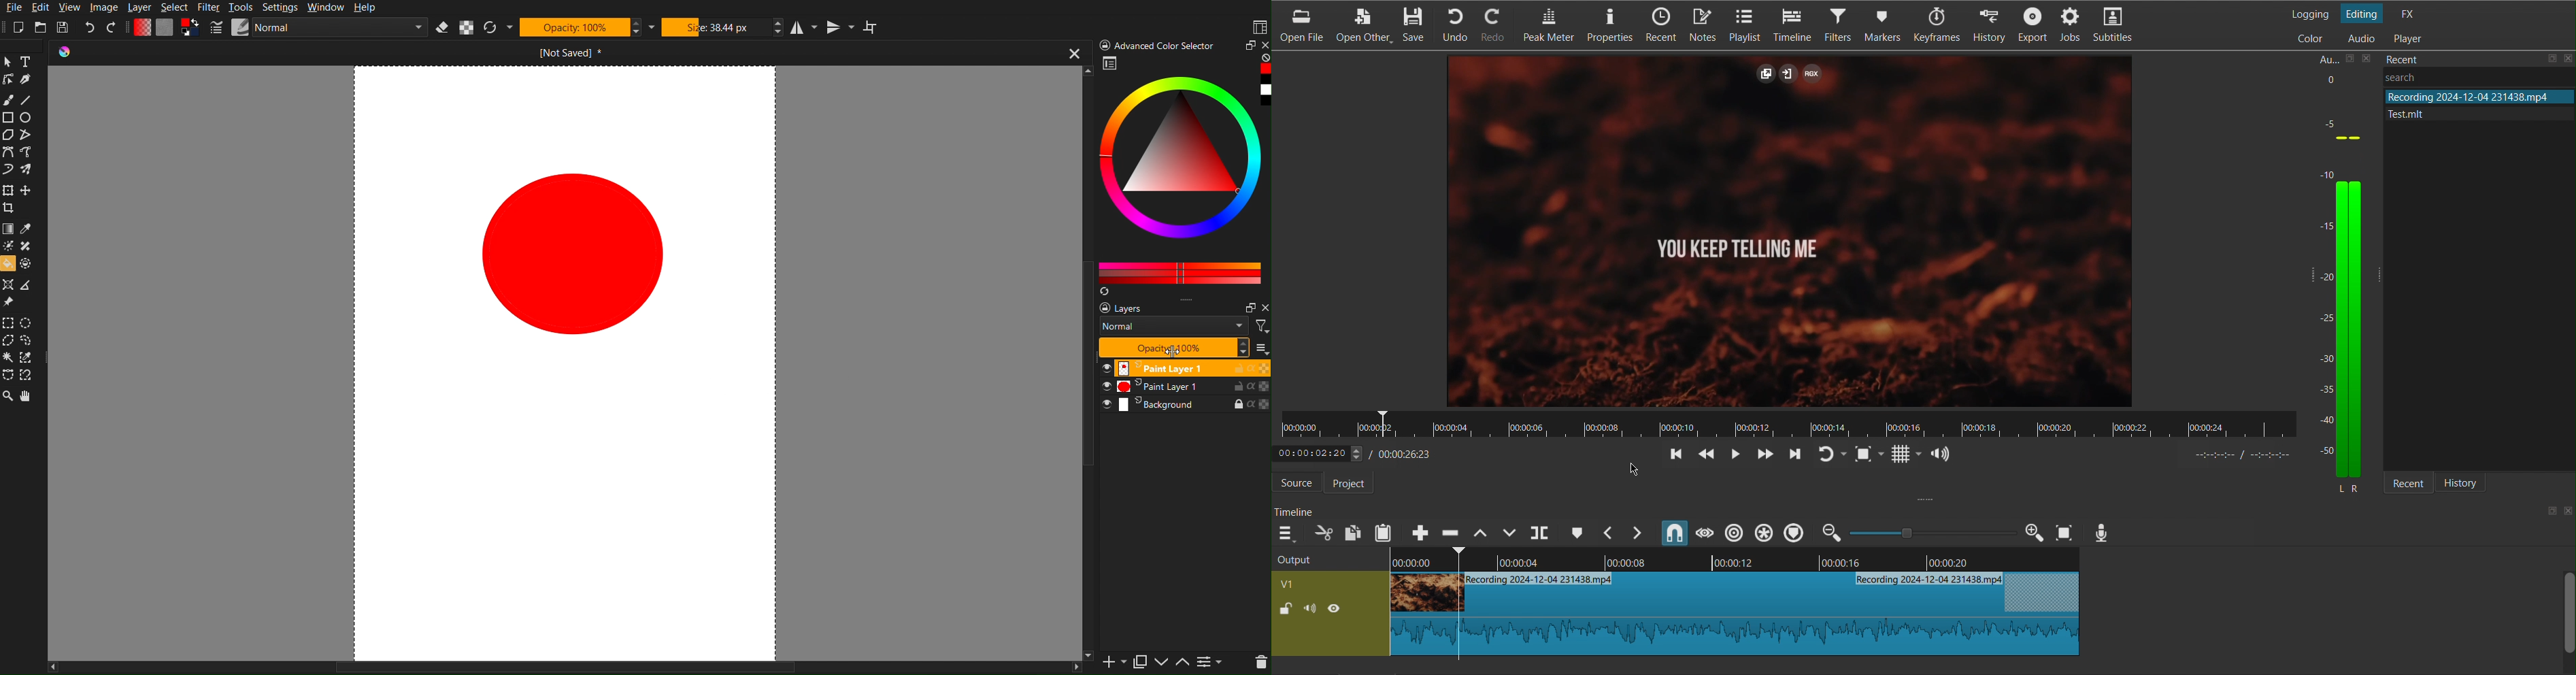  I want to click on Go back, so click(1675, 455).